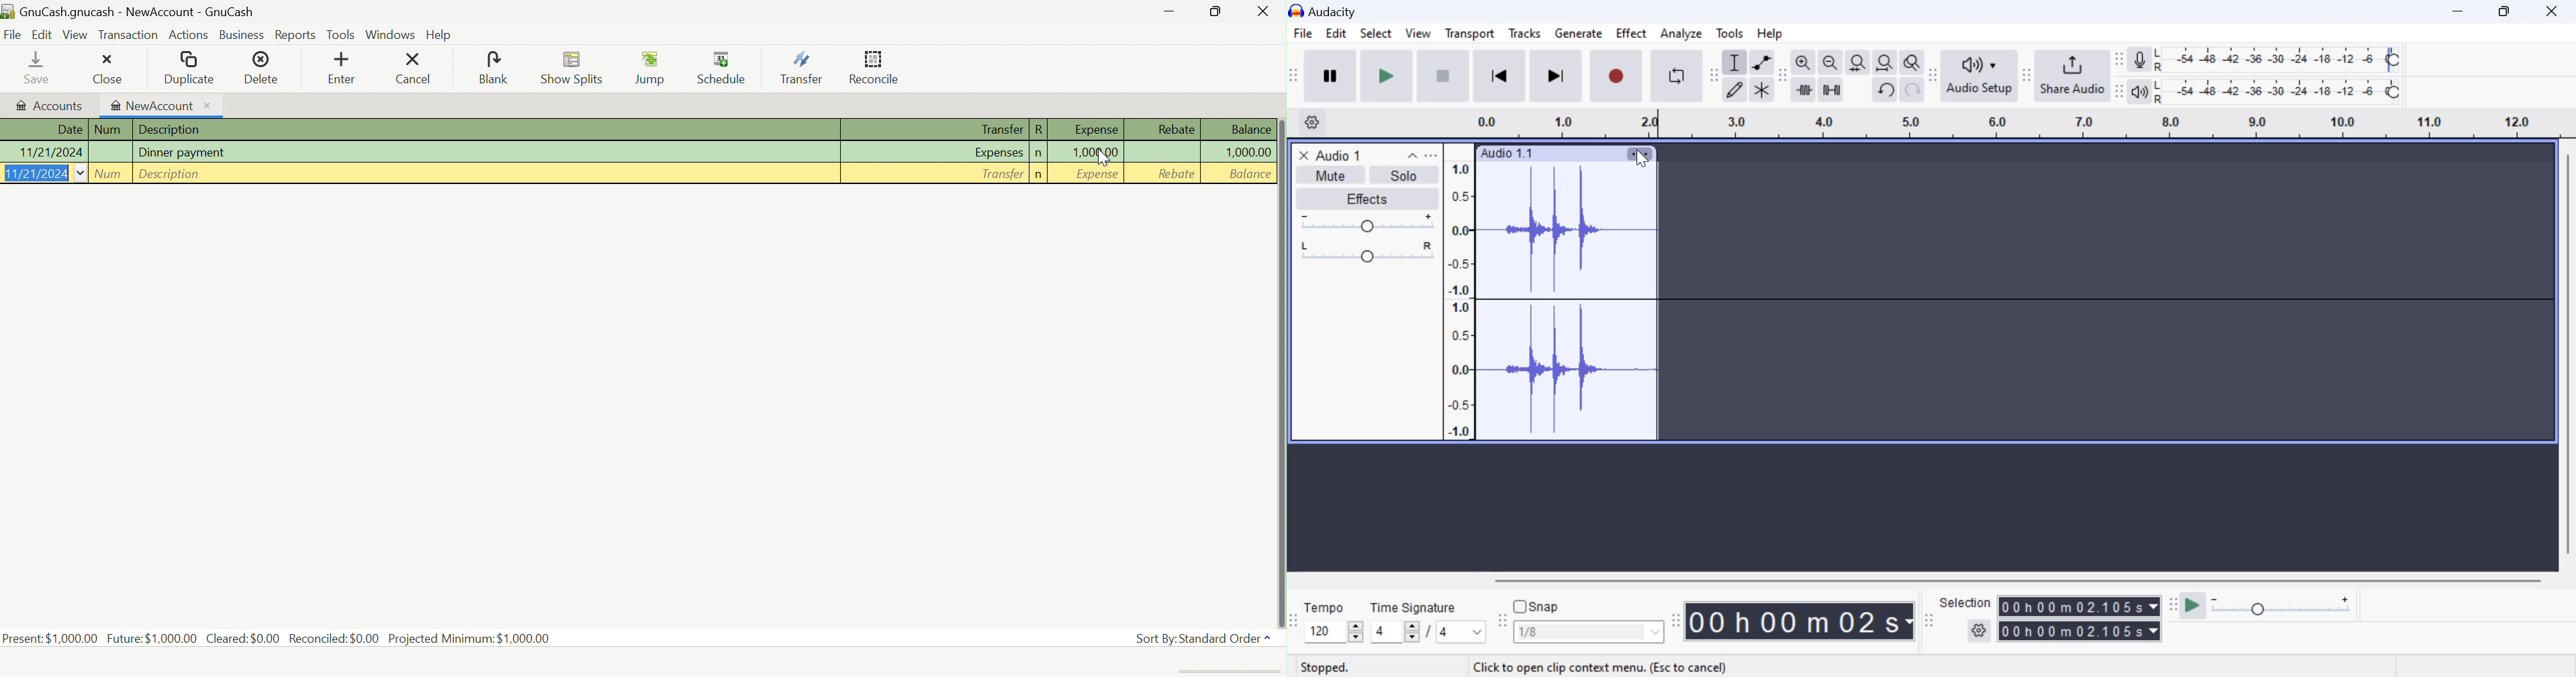  What do you see at coordinates (334, 639) in the screenshot?
I see `Reconciled: $0.00` at bounding box center [334, 639].